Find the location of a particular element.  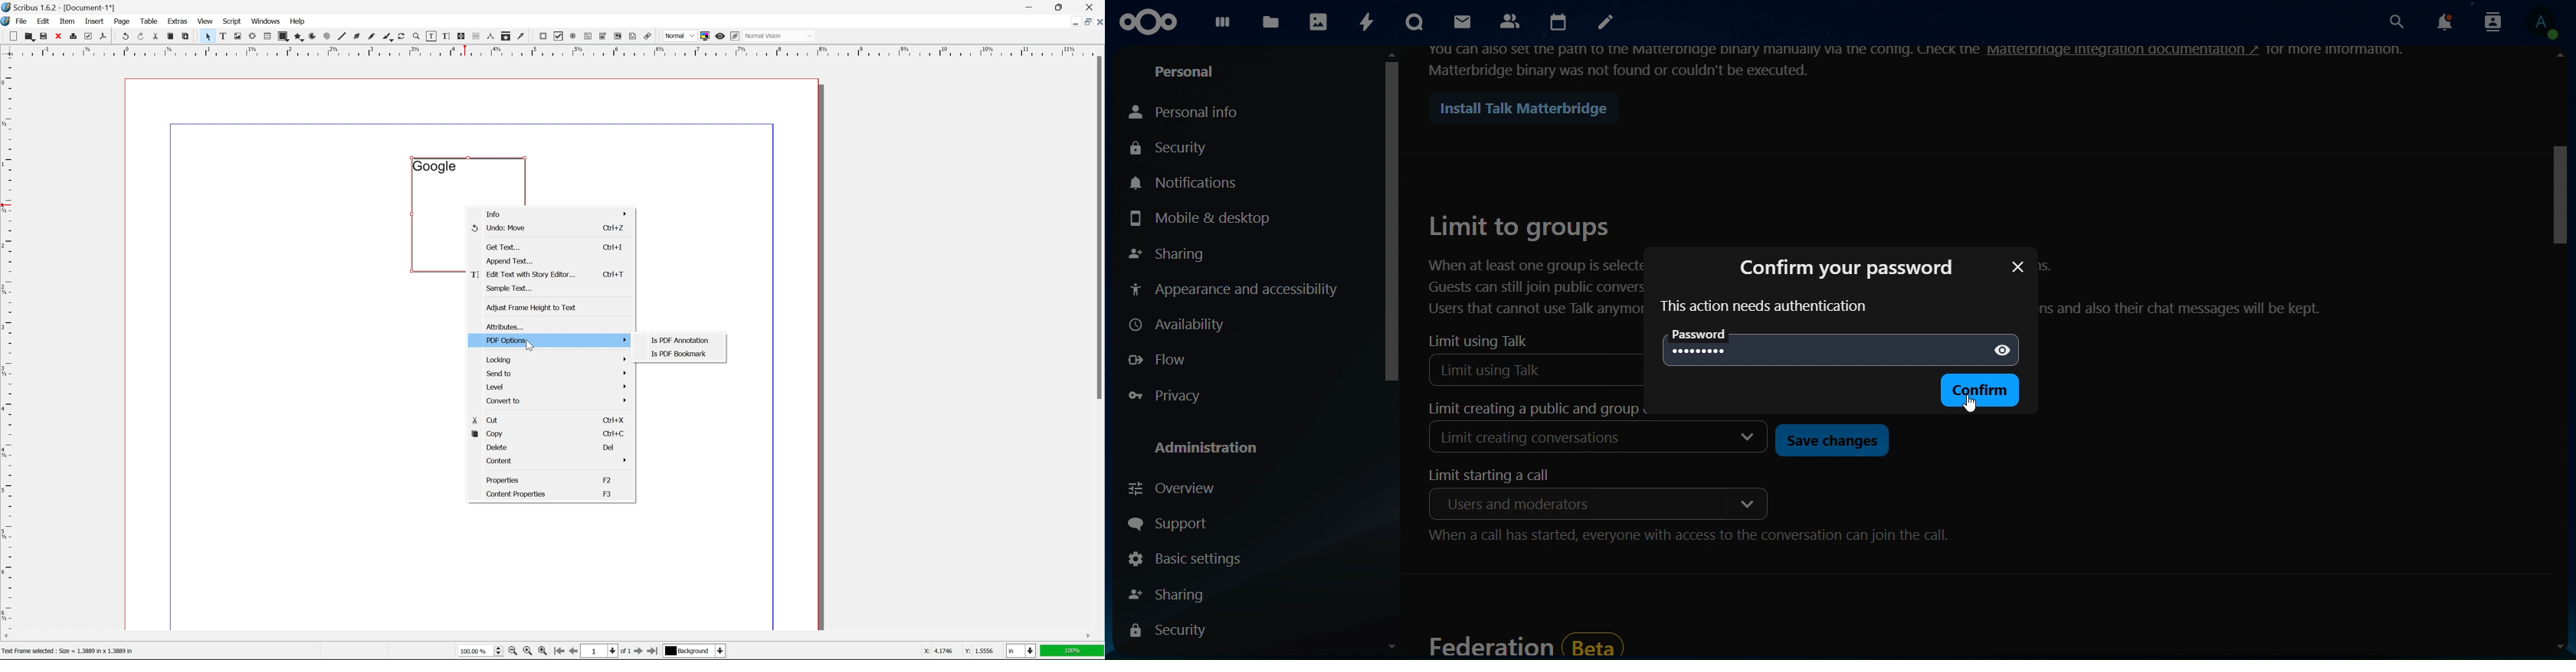

convert to is located at coordinates (558, 400).